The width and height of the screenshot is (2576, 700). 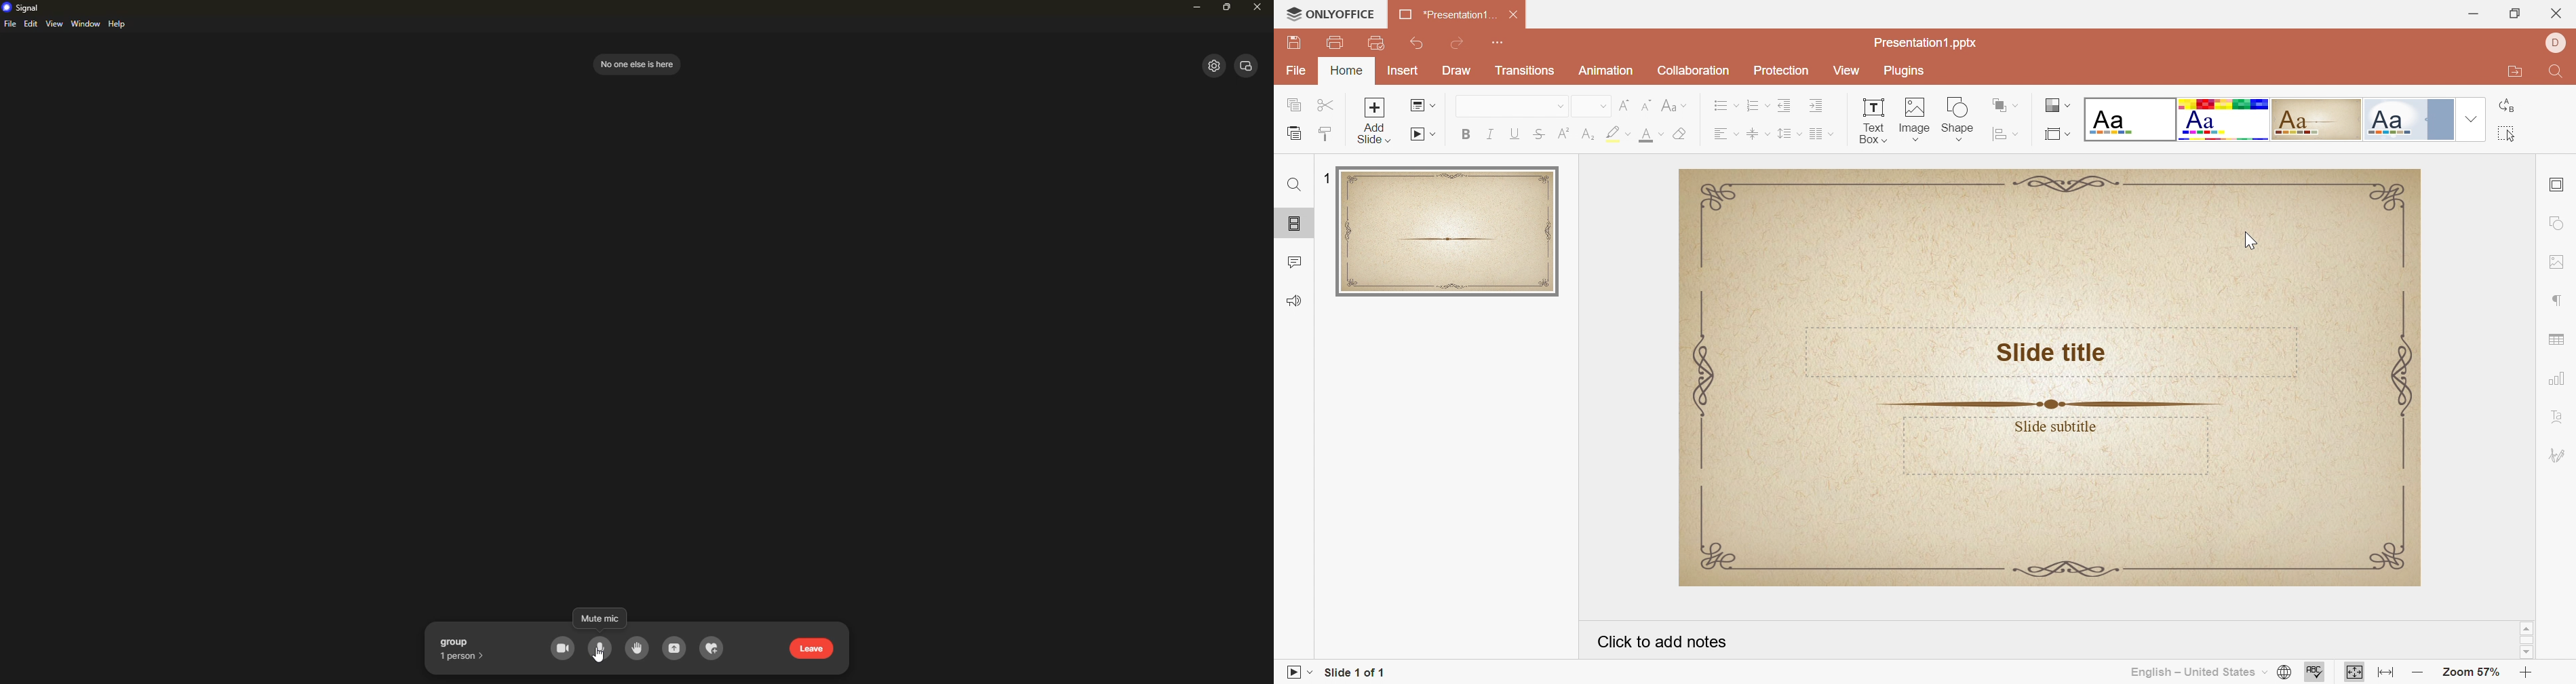 I want to click on Open file location, so click(x=2519, y=73).